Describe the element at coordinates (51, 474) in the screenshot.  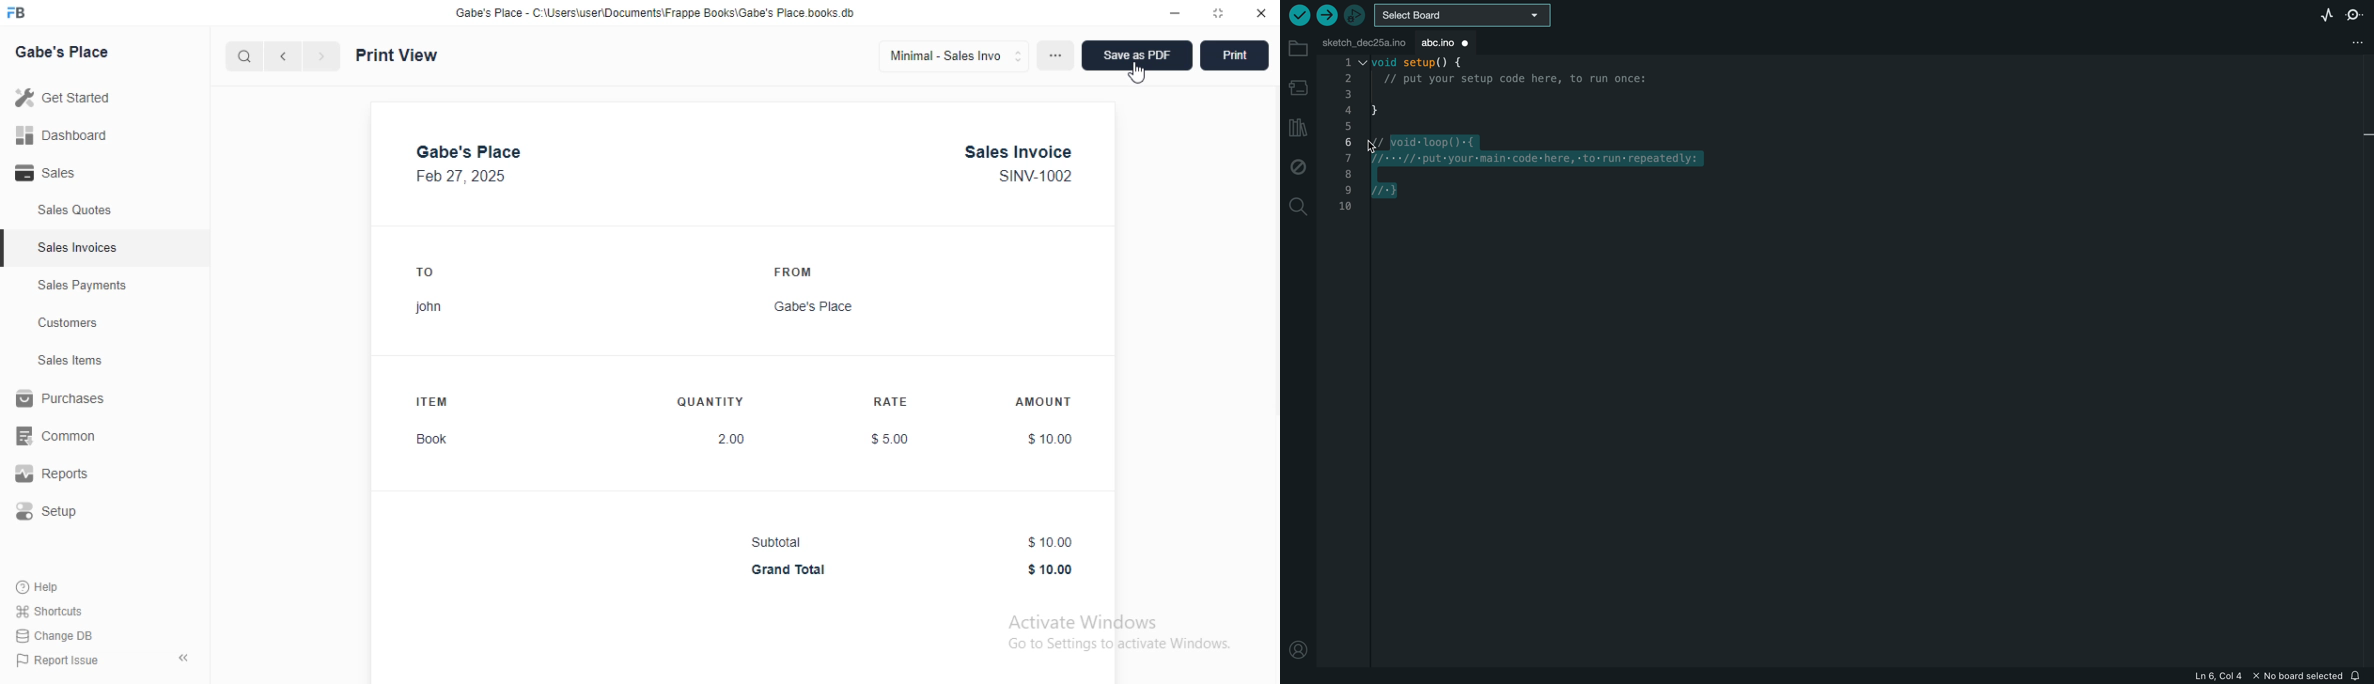
I see `reports` at that location.